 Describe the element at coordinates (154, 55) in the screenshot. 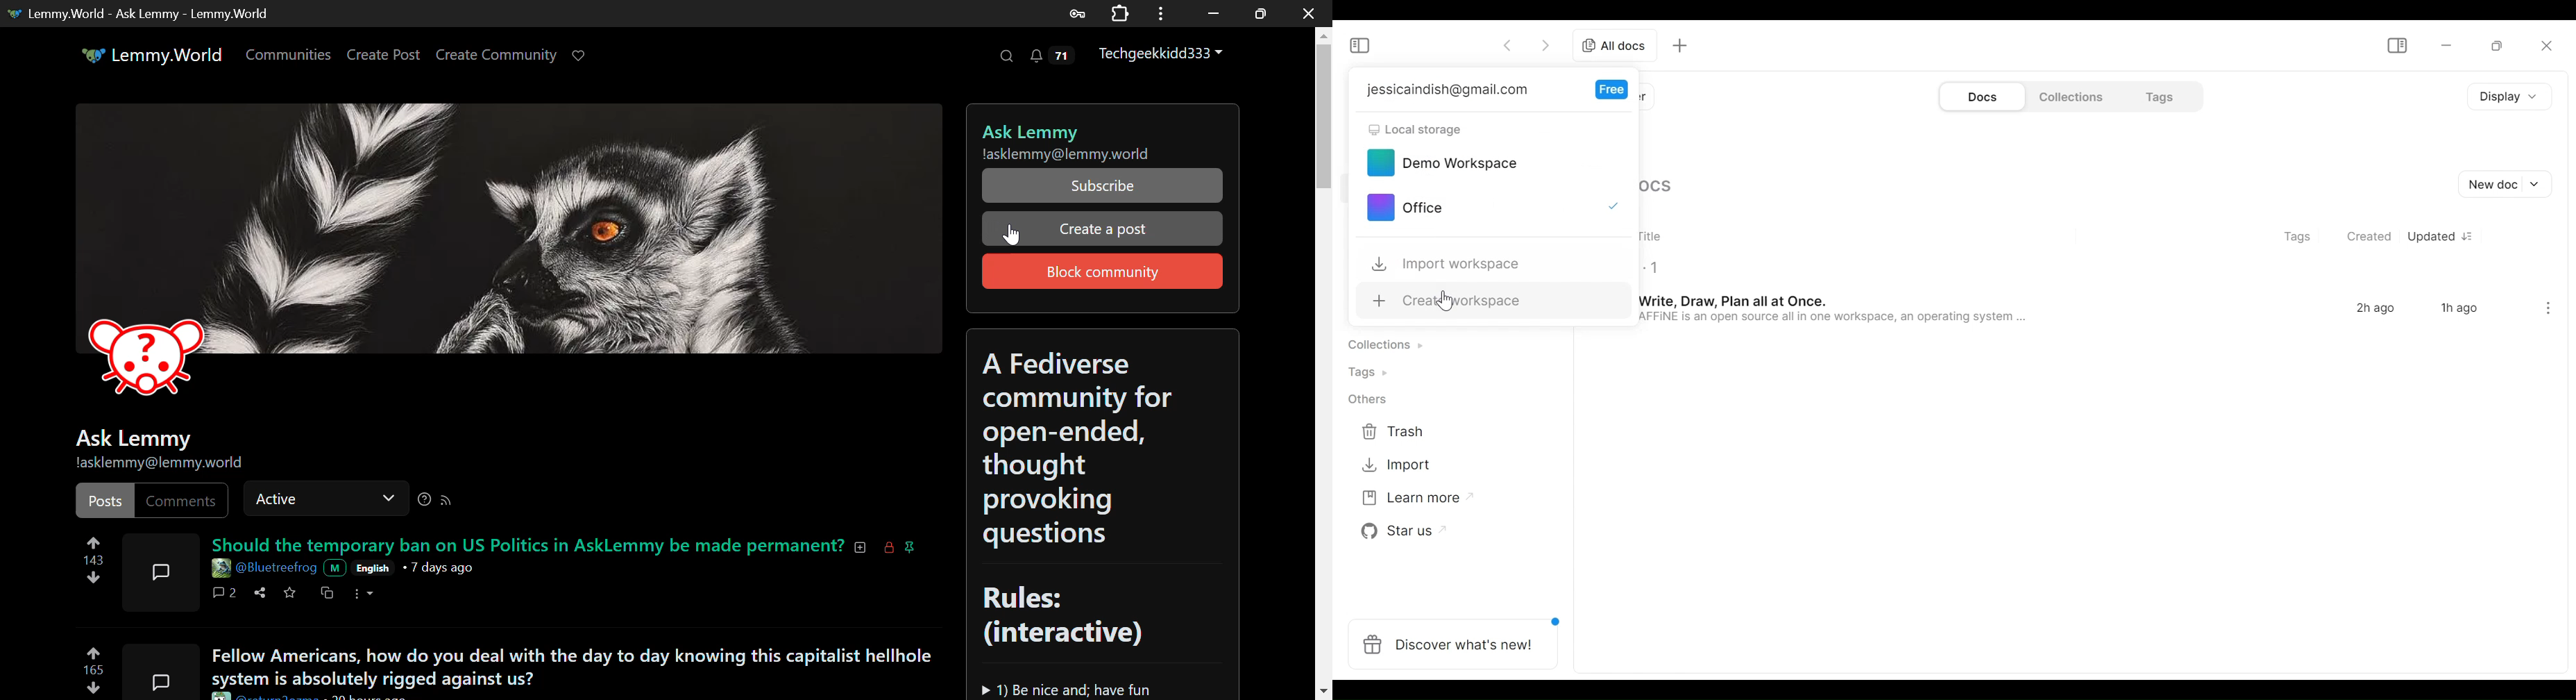

I see `Lemmy.World` at that location.